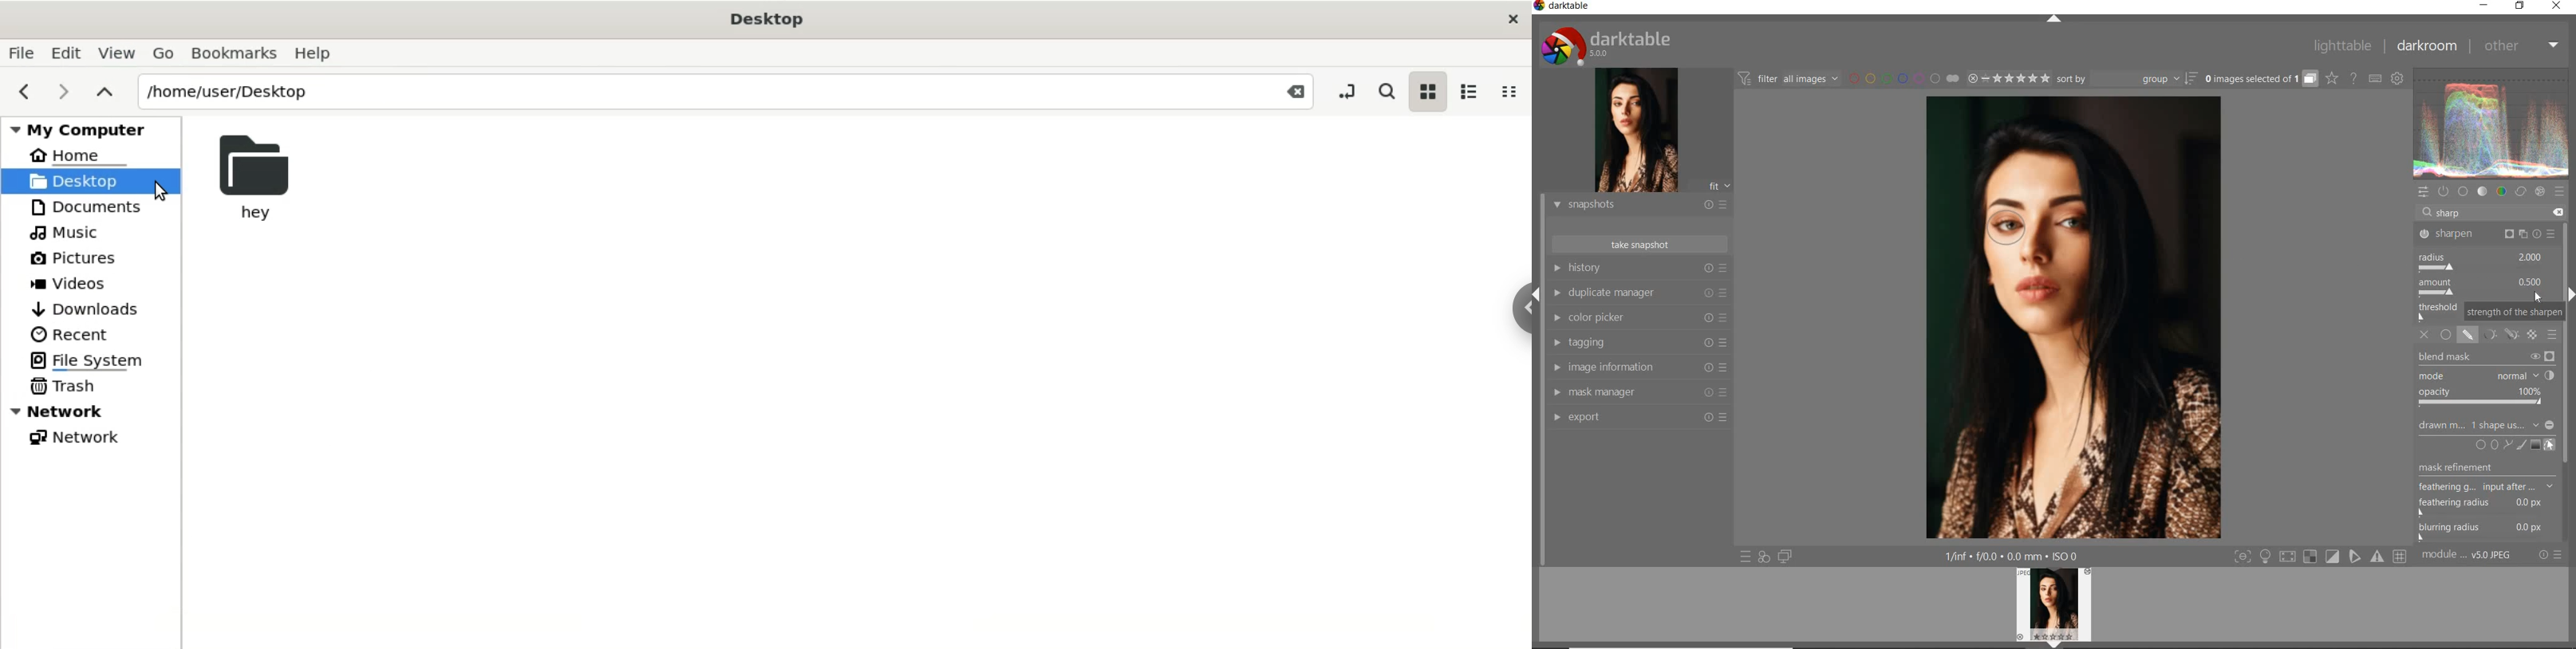 The width and height of the screenshot is (2576, 672). I want to click on Minimize, so click(2551, 425).